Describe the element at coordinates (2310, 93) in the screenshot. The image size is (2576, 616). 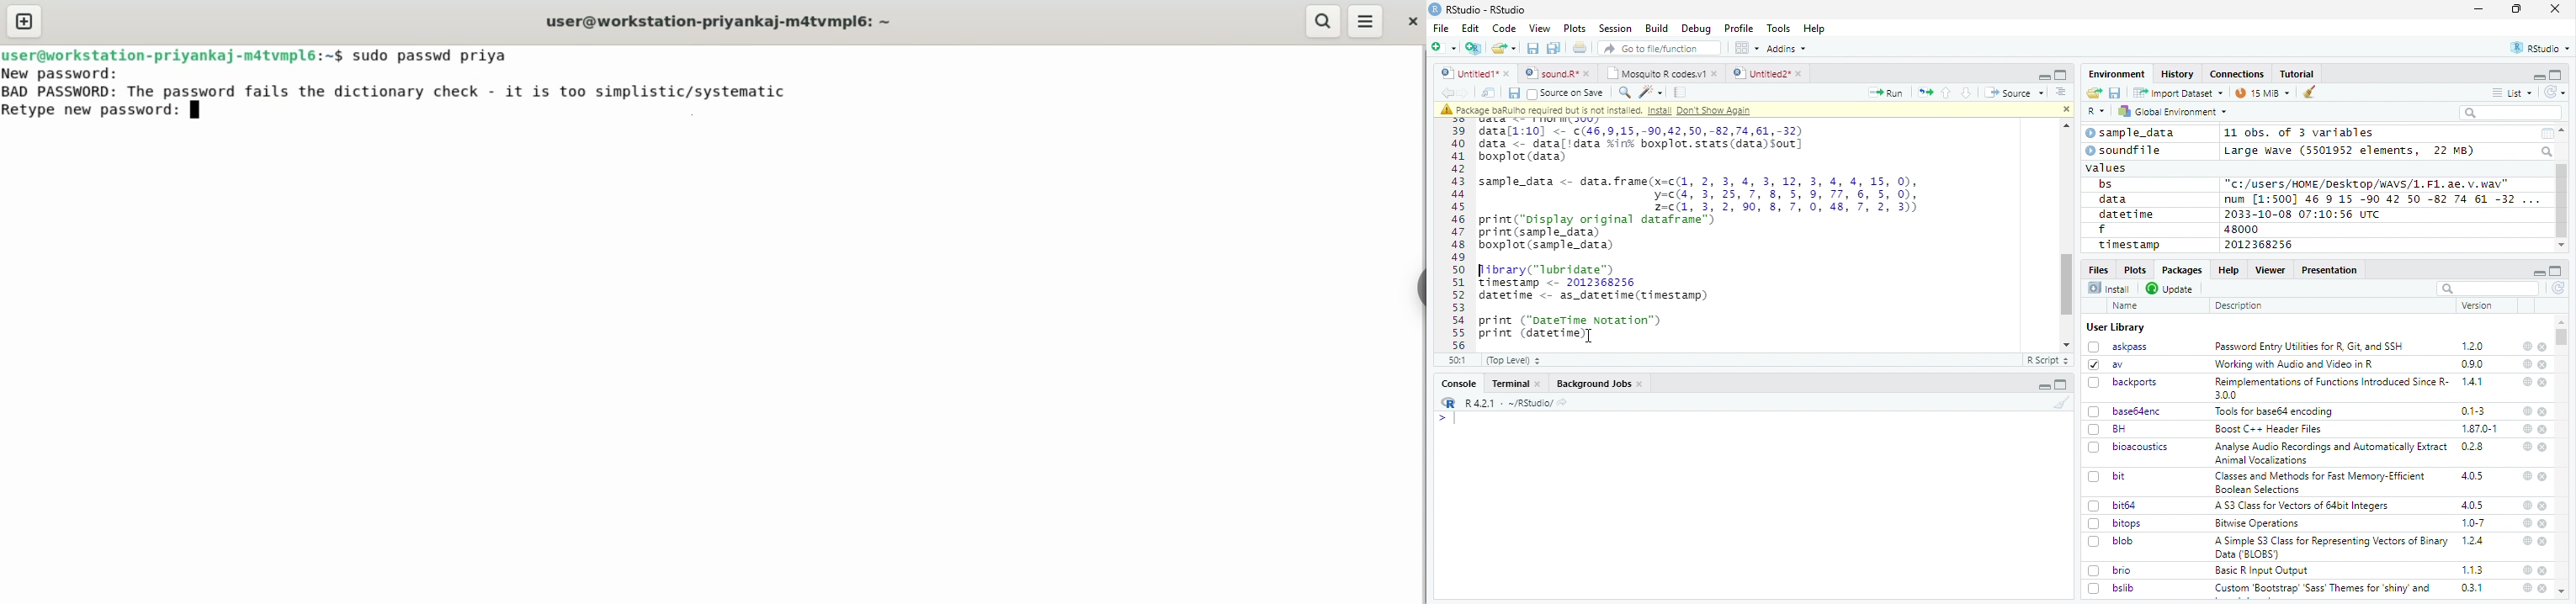
I see `clear workspace` at that location.